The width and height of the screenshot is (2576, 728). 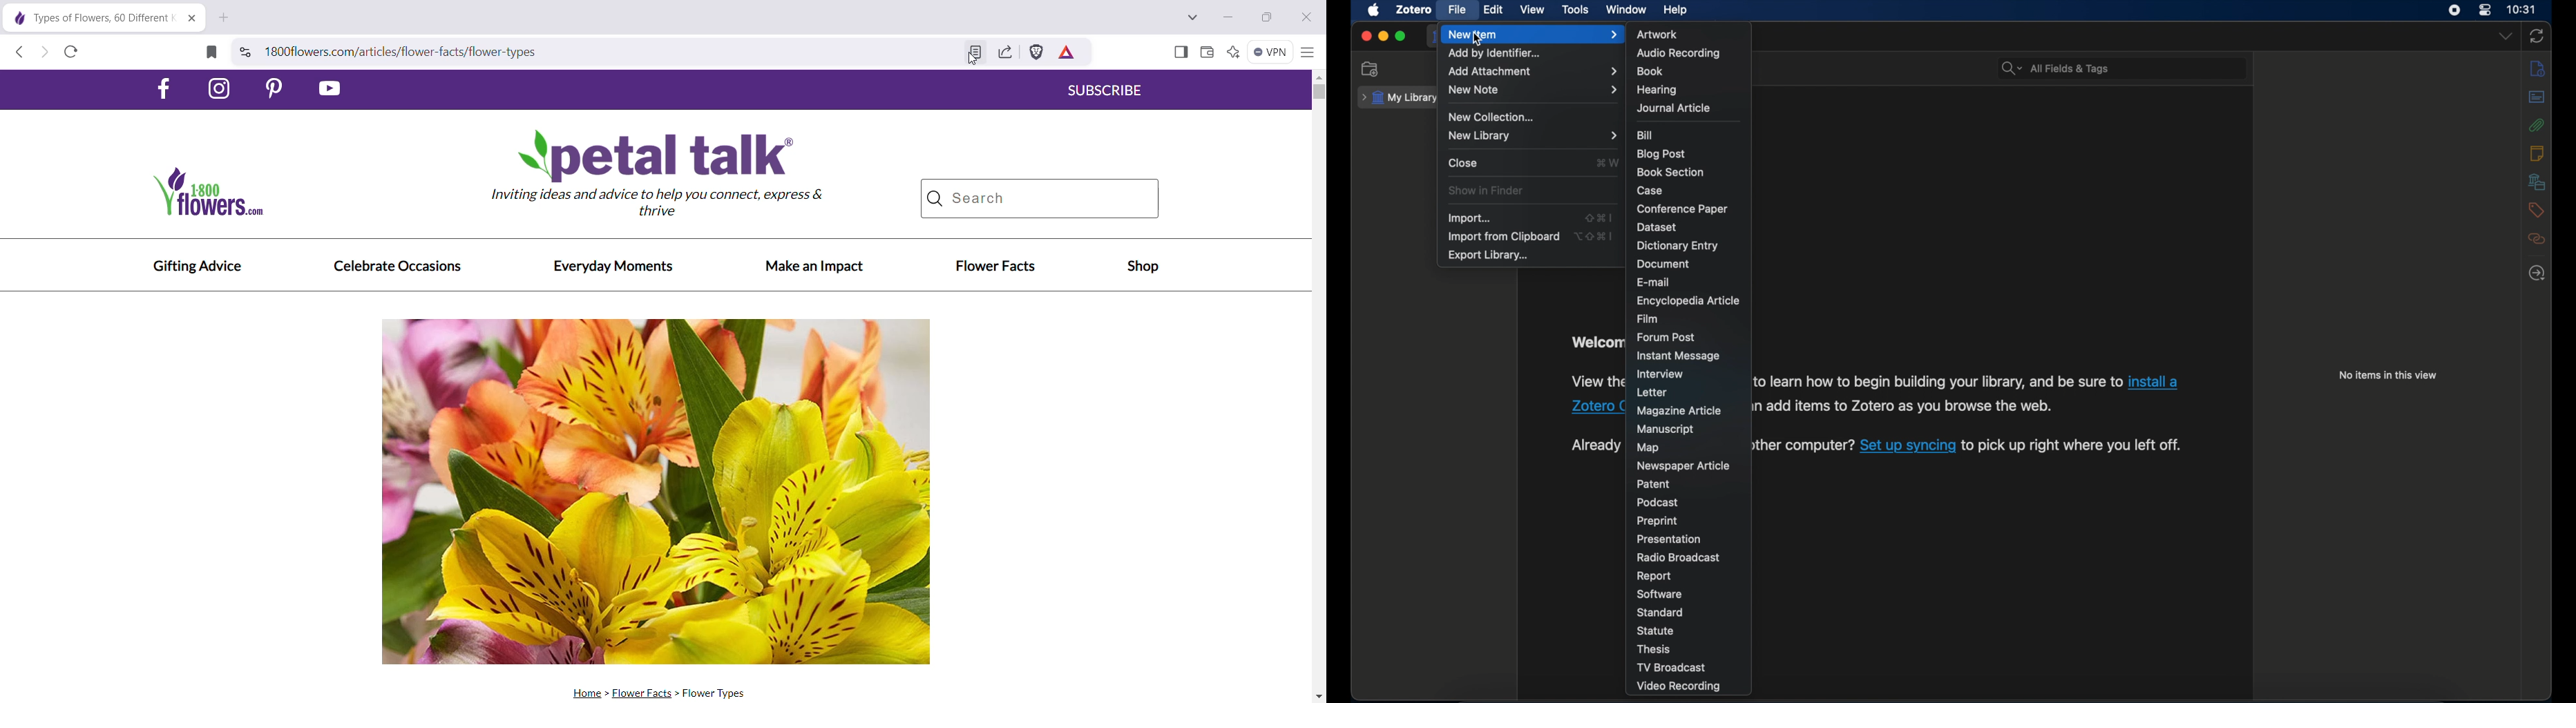 I want to click on info, so click(x=2539, y=68).